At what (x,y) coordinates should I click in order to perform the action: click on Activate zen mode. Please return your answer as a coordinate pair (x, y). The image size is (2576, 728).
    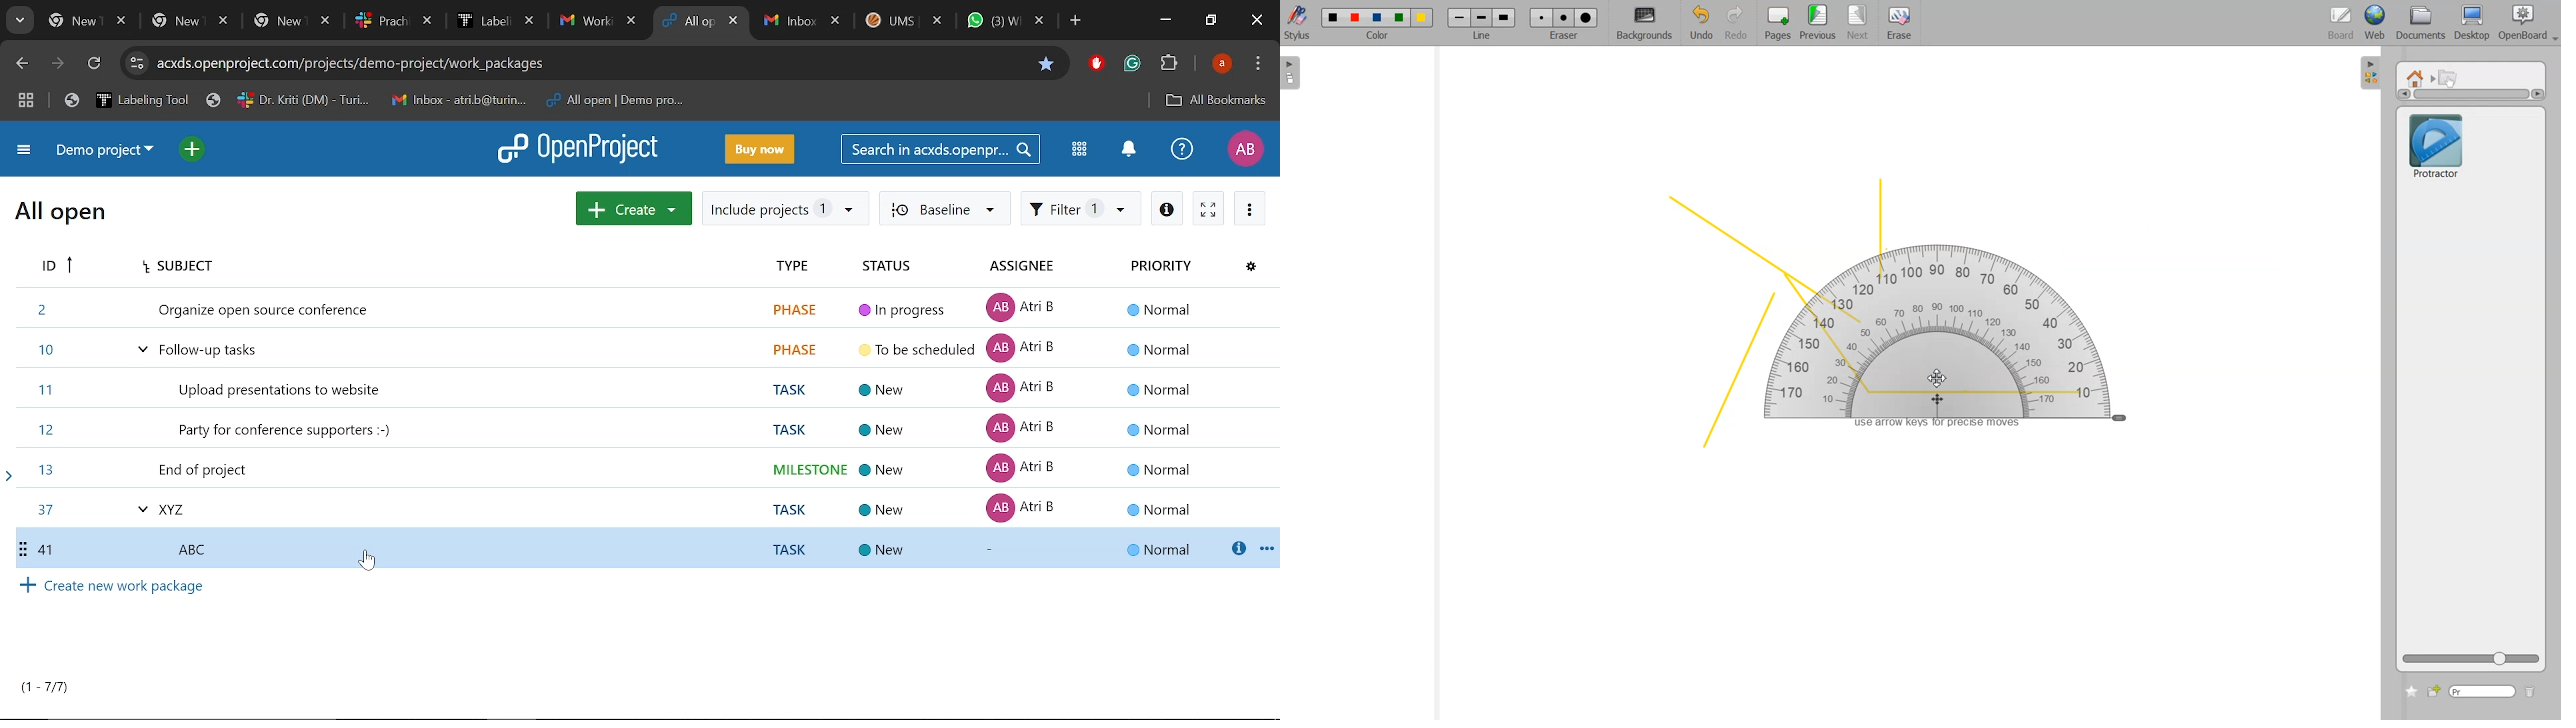
    Looking at the image, I should click on (1208, 209).